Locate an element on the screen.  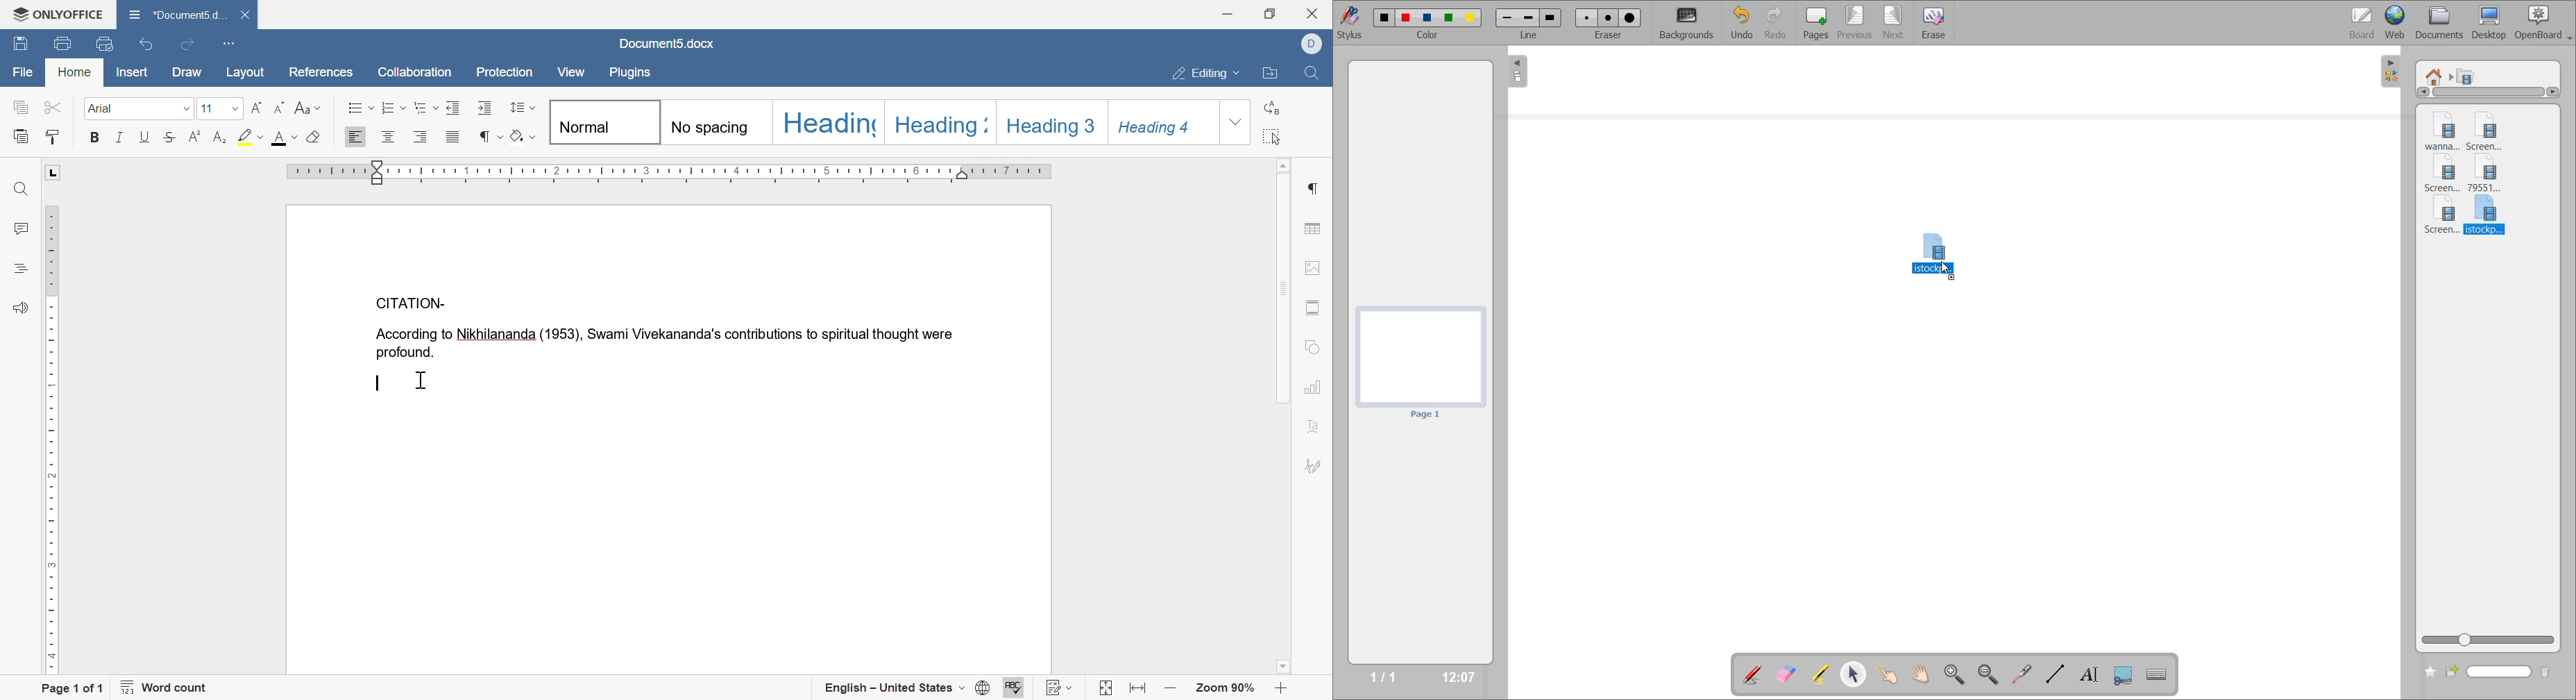
print is located at coordinates (62, 43).